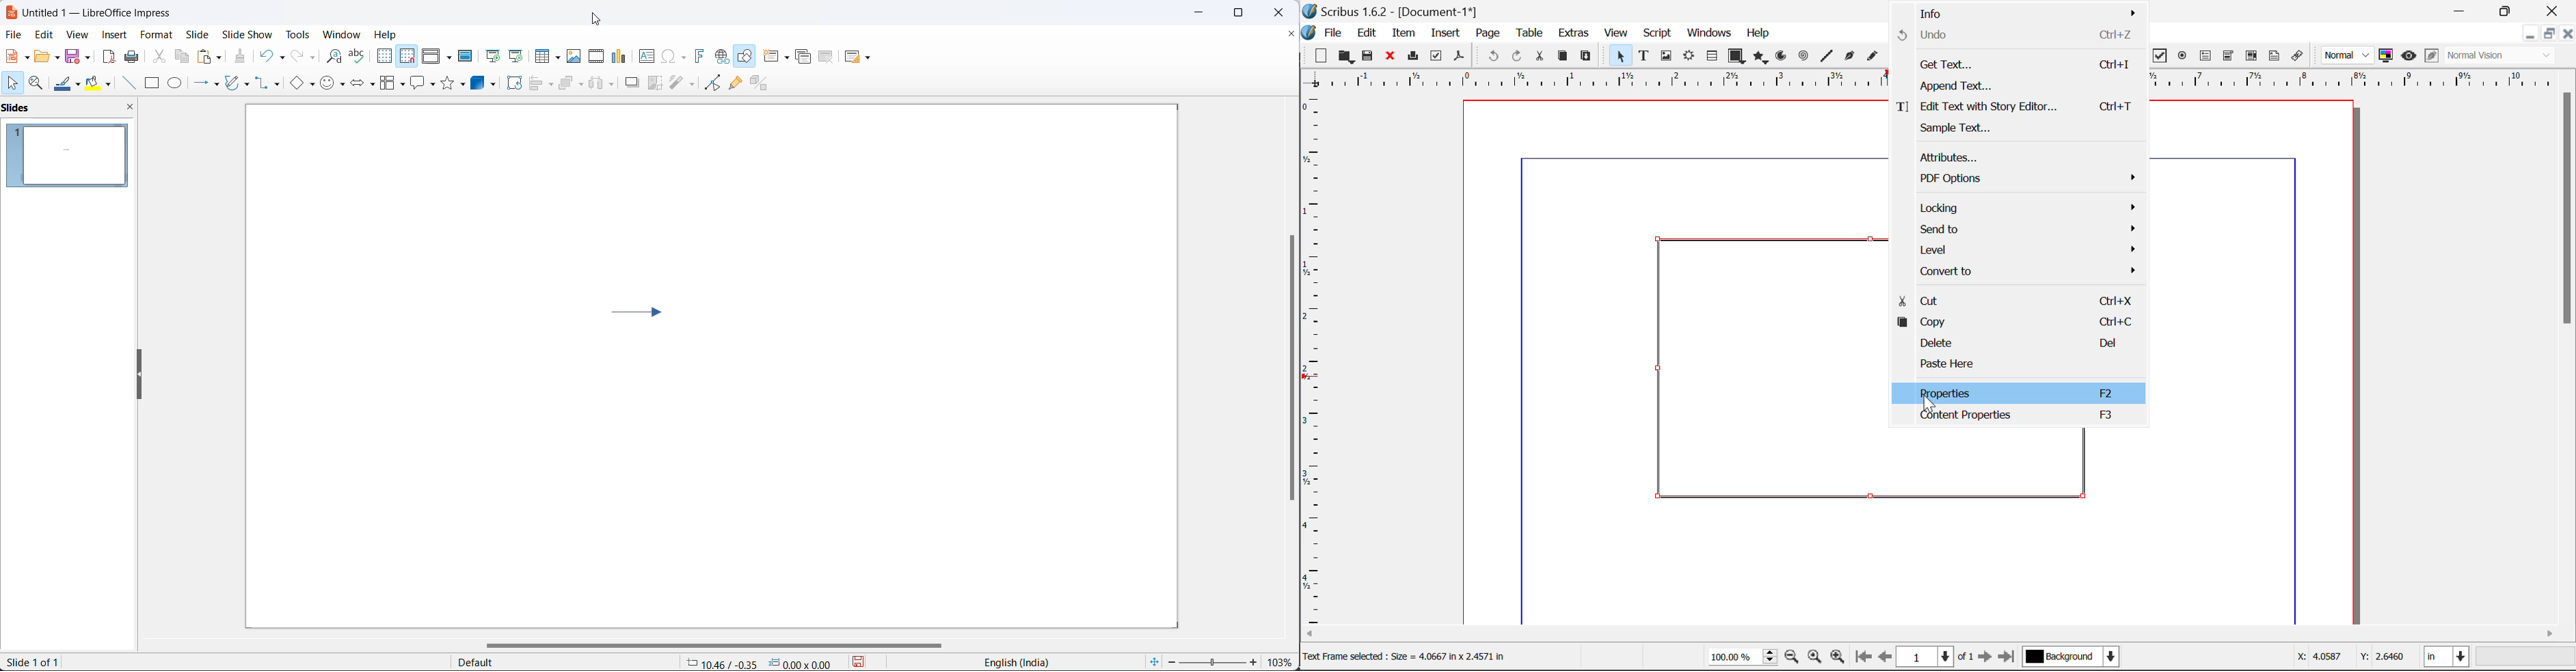 The width and height of the screenshot is (2576, 672). What do you see at coordinates (2020, 418) in the screenshot?
I see `Content Properties` at bounding box center [2020, 418].